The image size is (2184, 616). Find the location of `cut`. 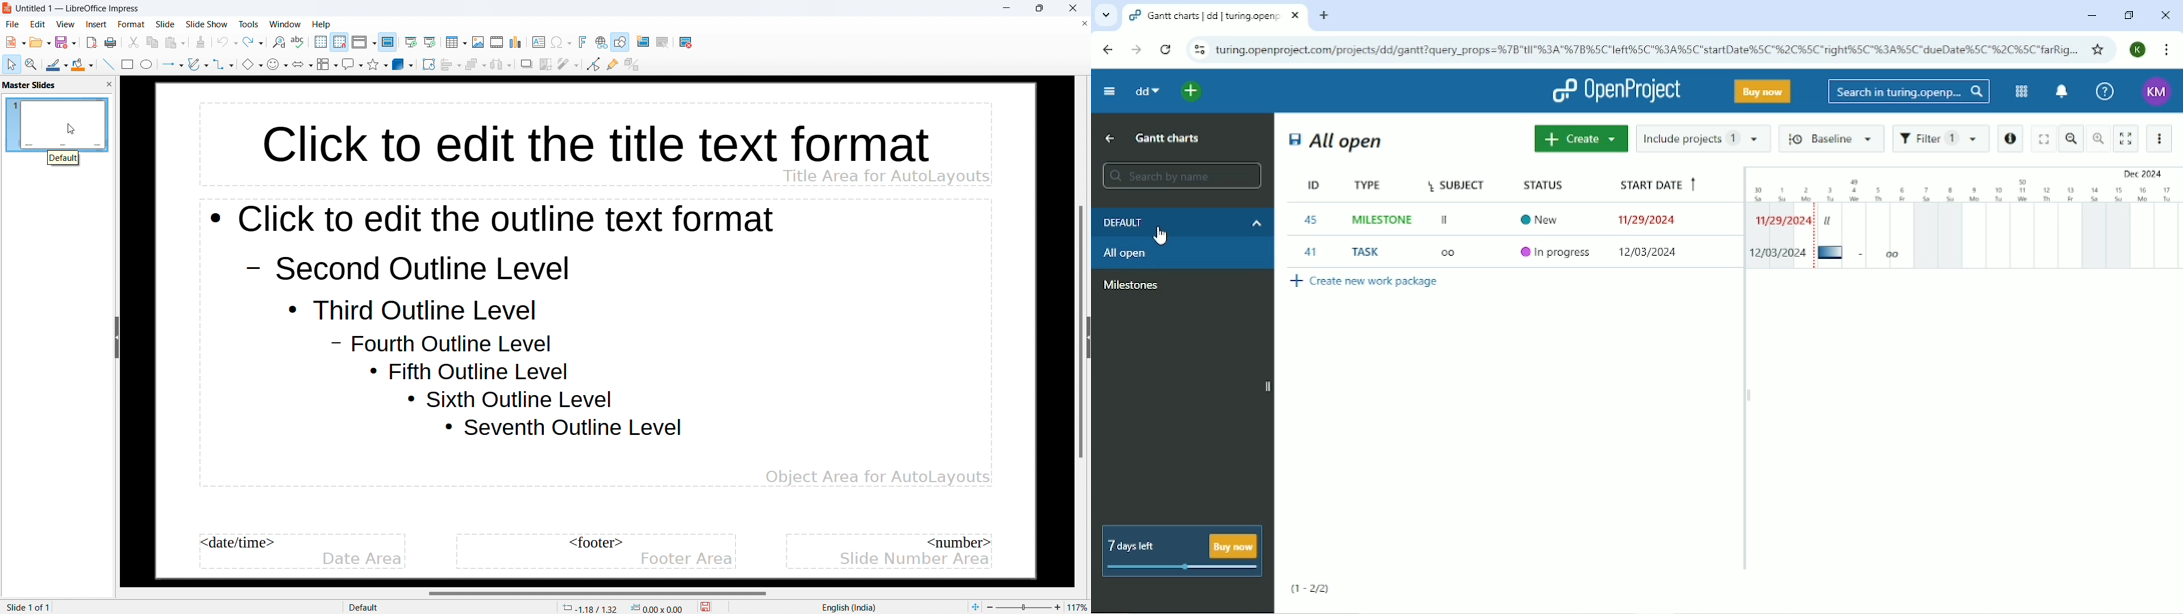

cut is located at coordinates (134, 43).